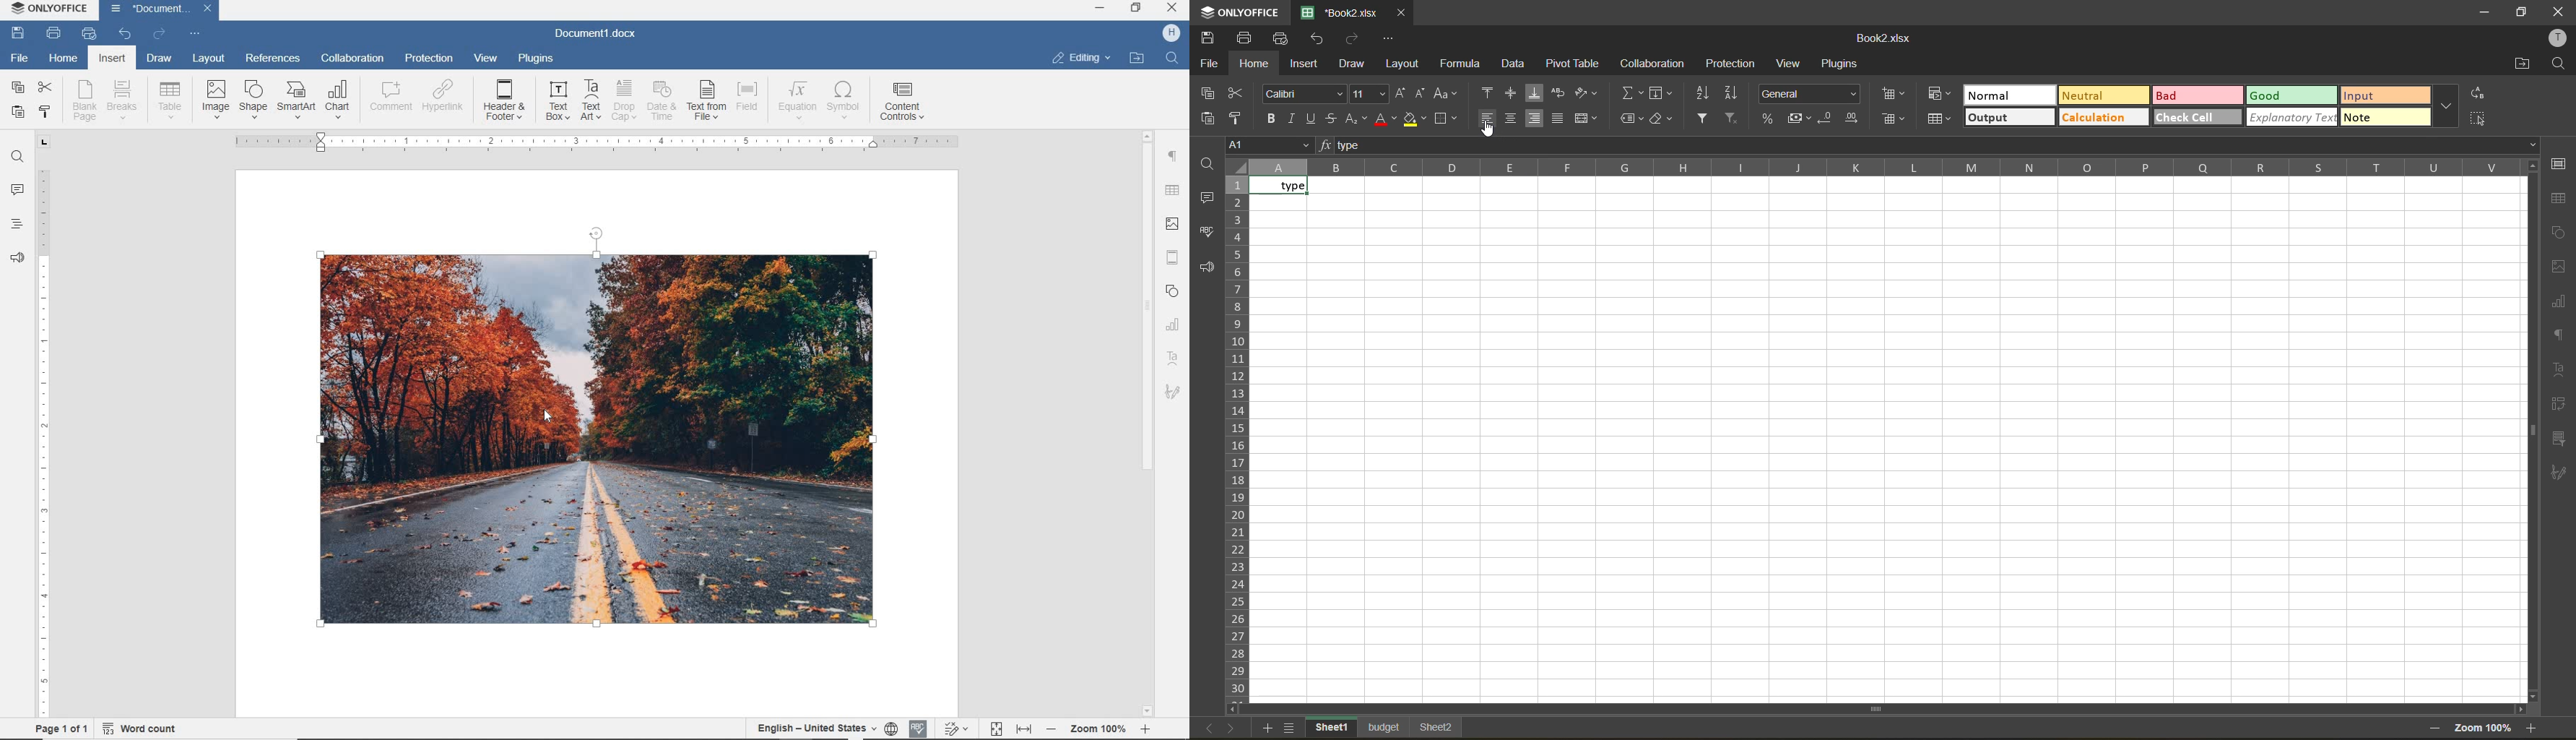 This screenshot has width=2576, height=756. What do you see at coordinates (1254, 62) in the screenshot?
I see `home` at bounding box center [1254, 62].